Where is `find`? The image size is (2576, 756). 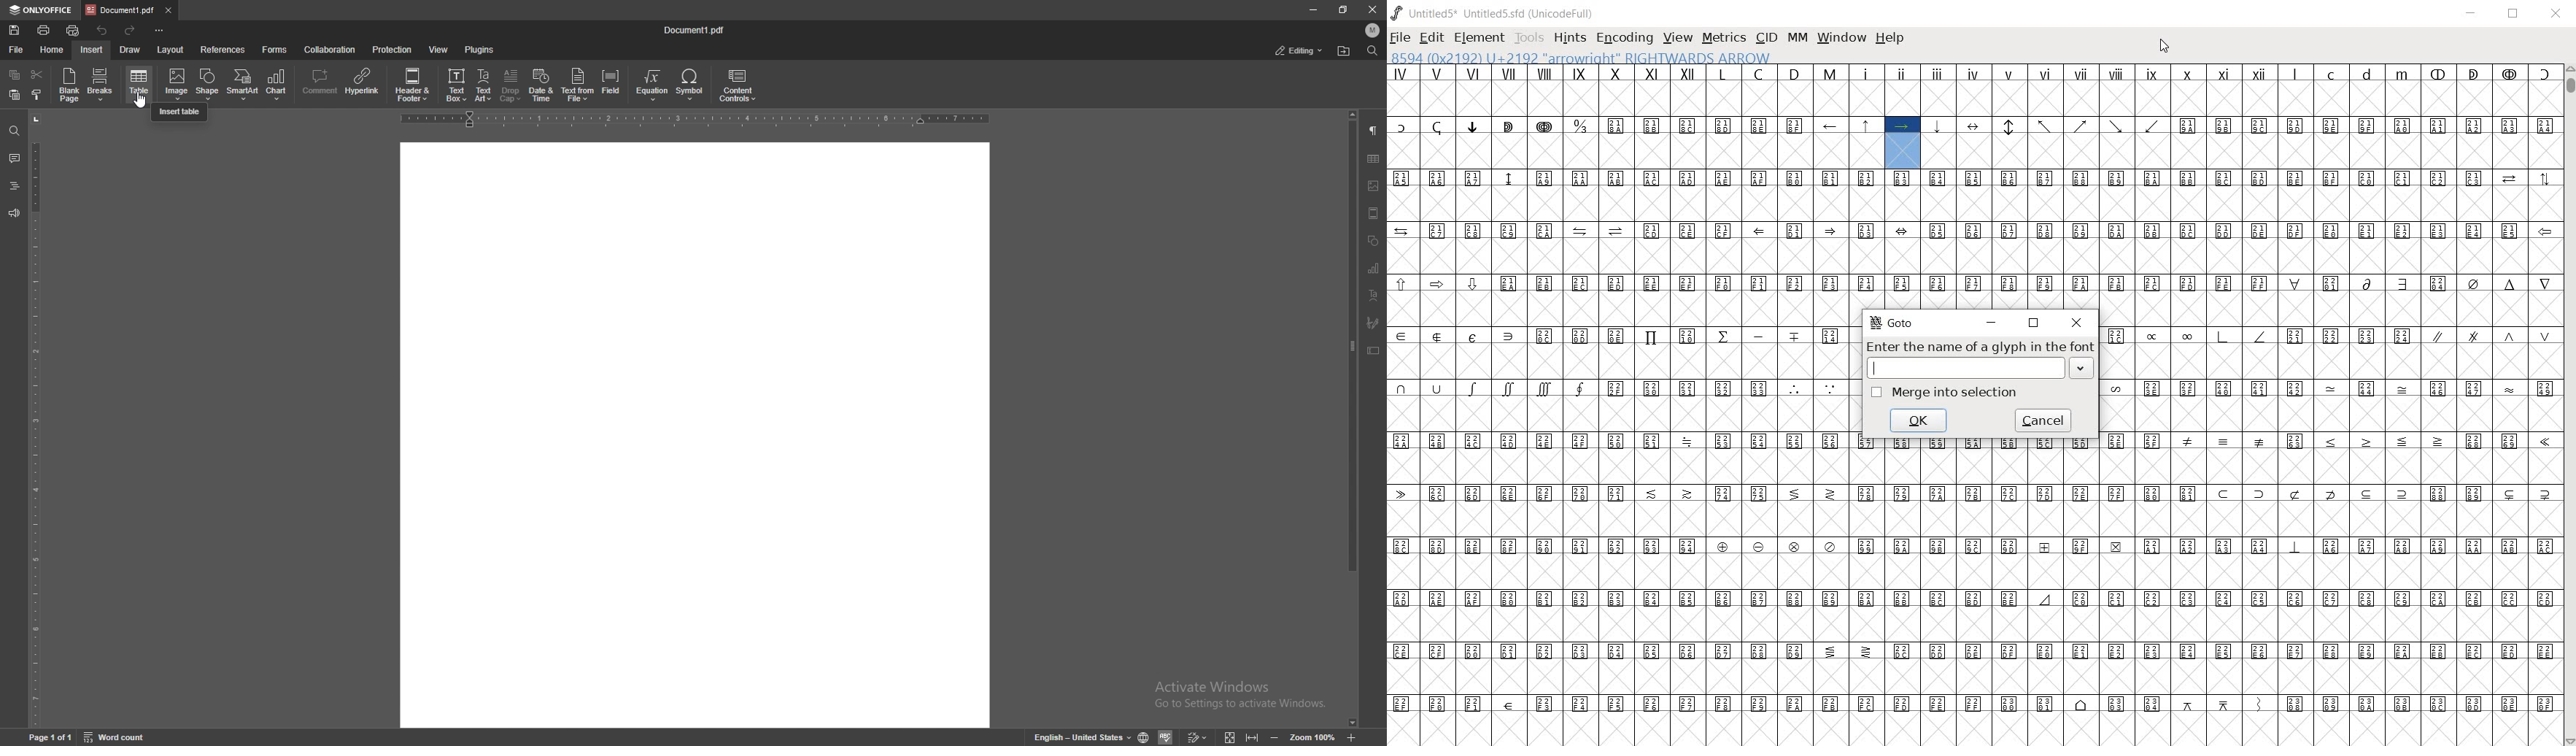
find is located at coordinates (14, 129).